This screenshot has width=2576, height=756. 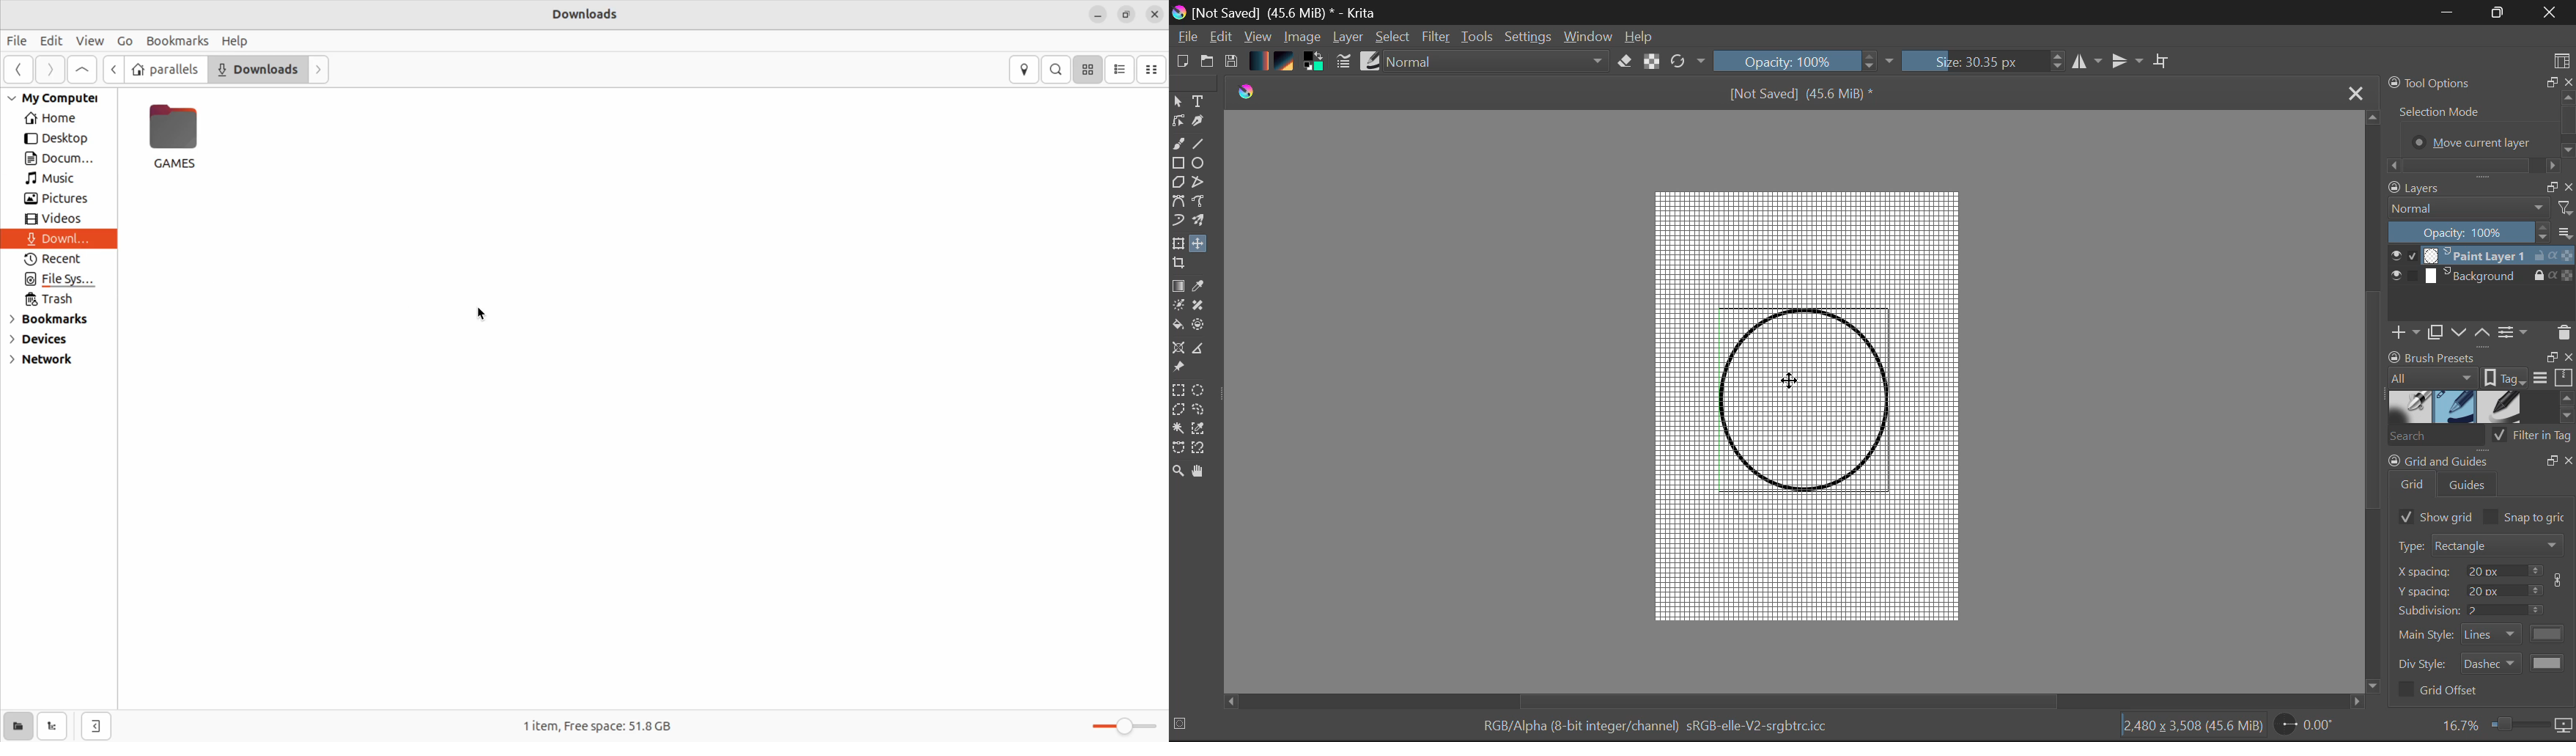 What do you see at coordinates (2372, 403) in the screenshot?
I see `Scroll Bar` at bounding box center [2372, 403].